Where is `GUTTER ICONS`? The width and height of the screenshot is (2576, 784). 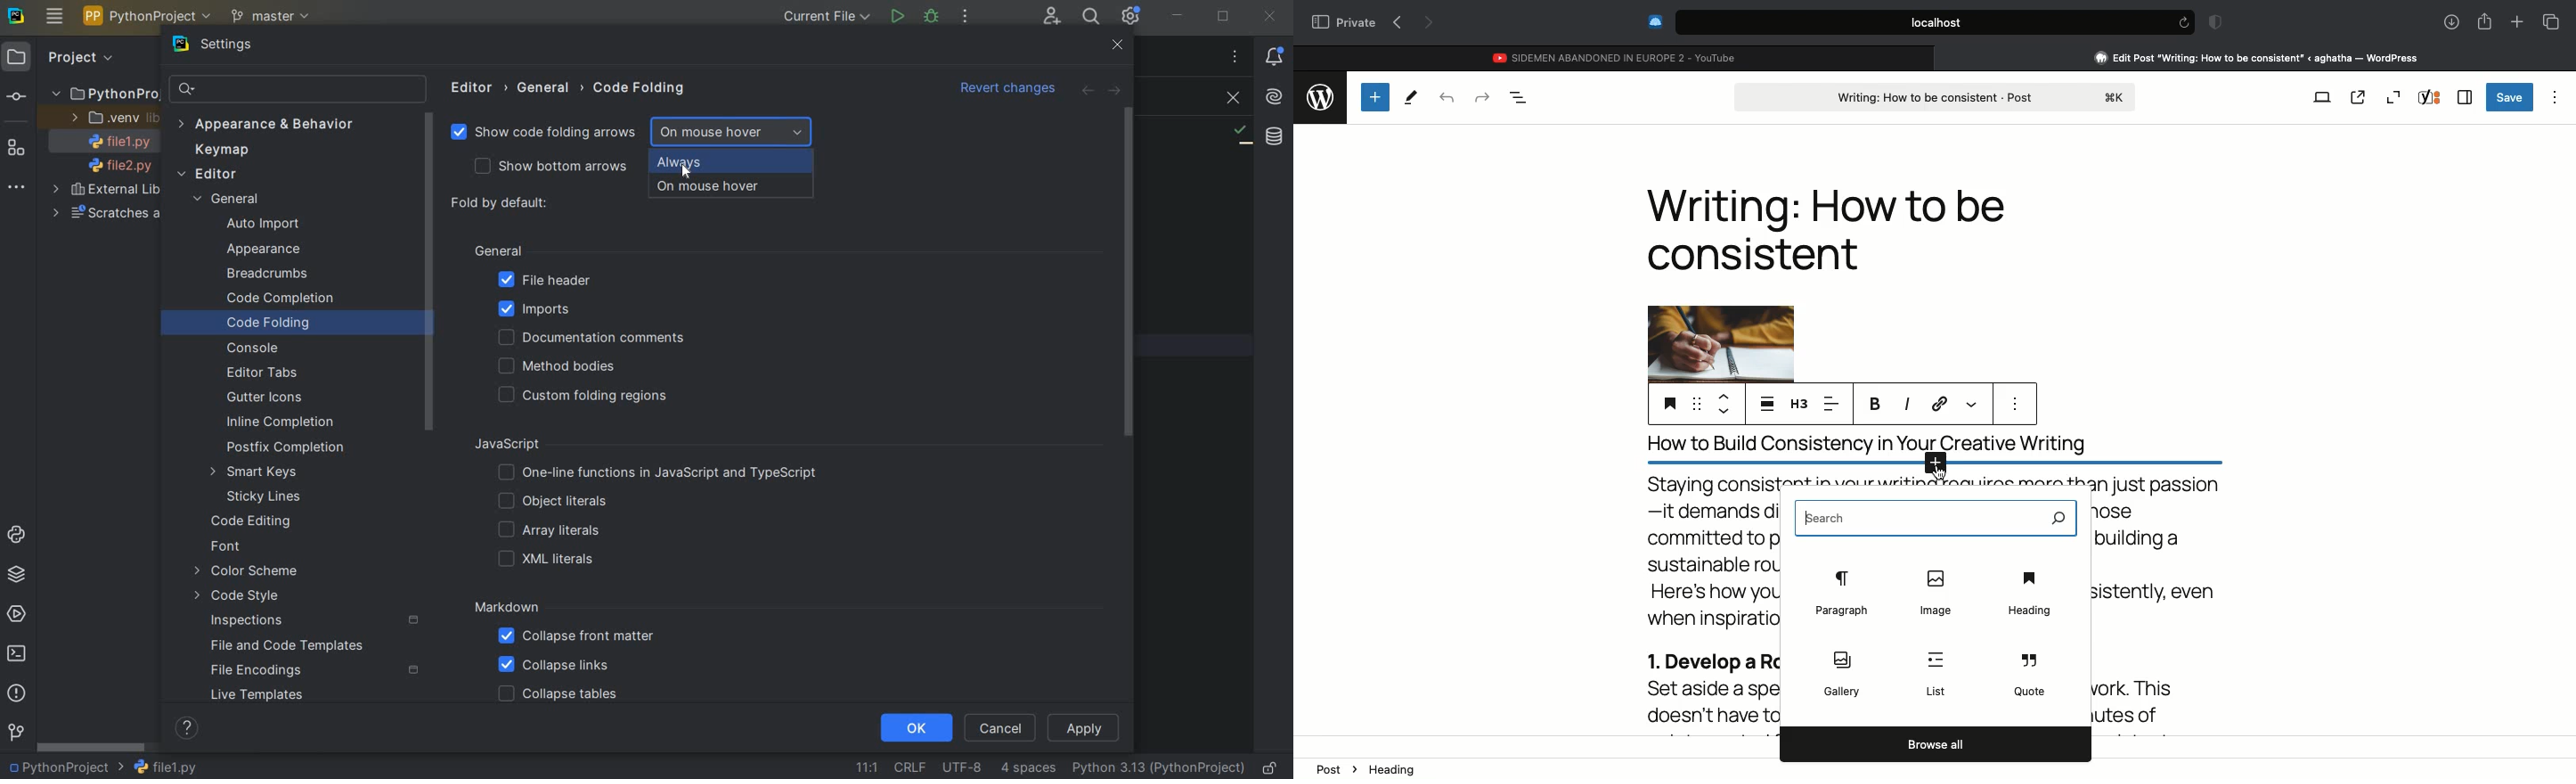
GUTTER ICONS is located at coordinates (269, 398).